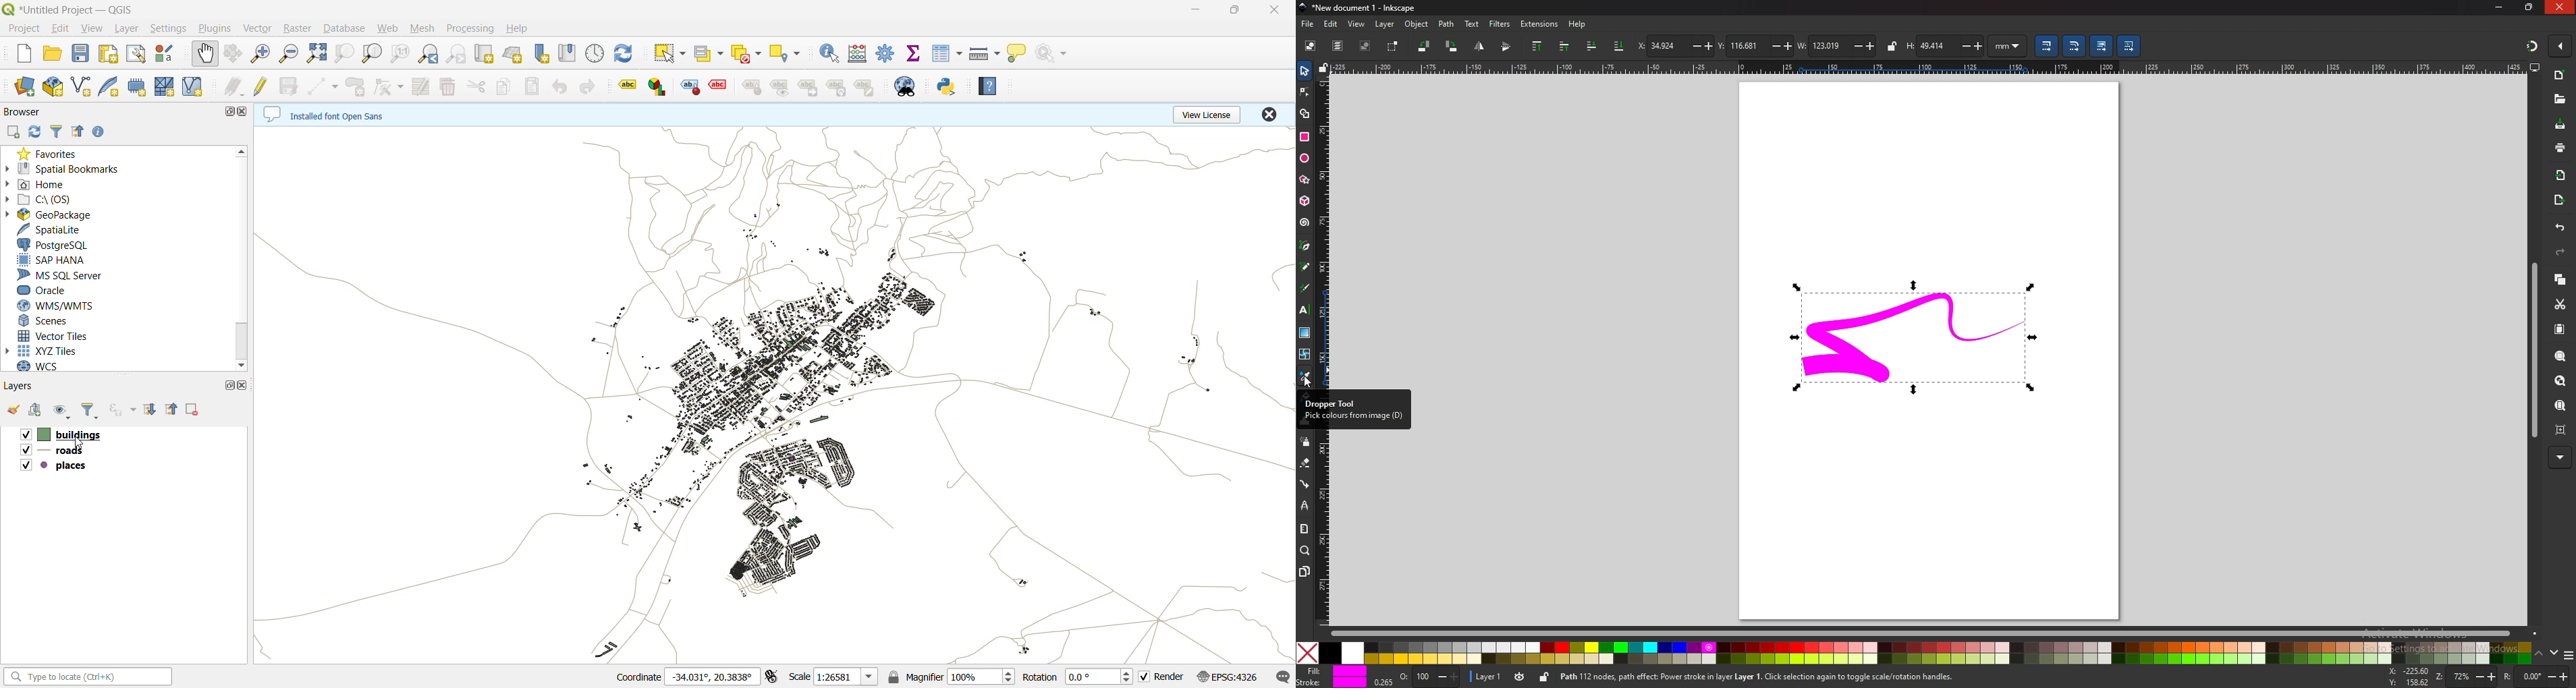 This screenshot has height=700, width=2576. I want to click on measure line, so click(984, 54).